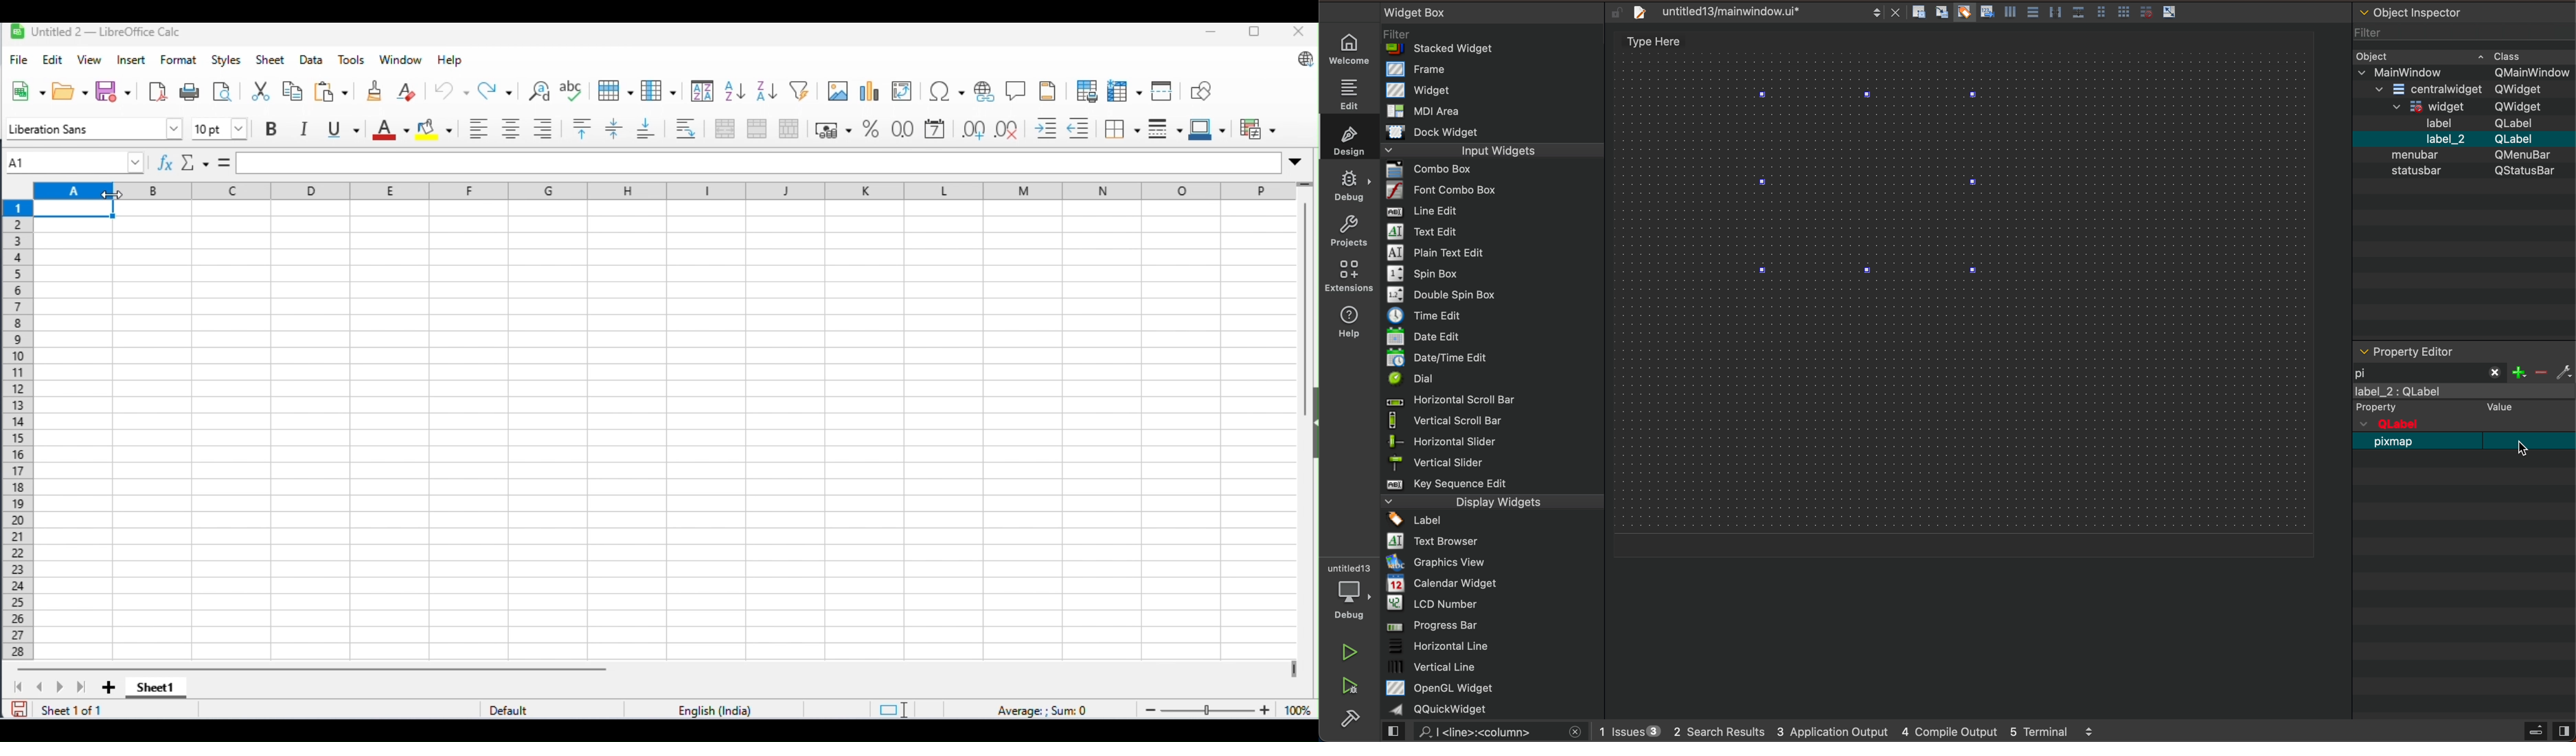  I want to click on open, so click(71, 90).